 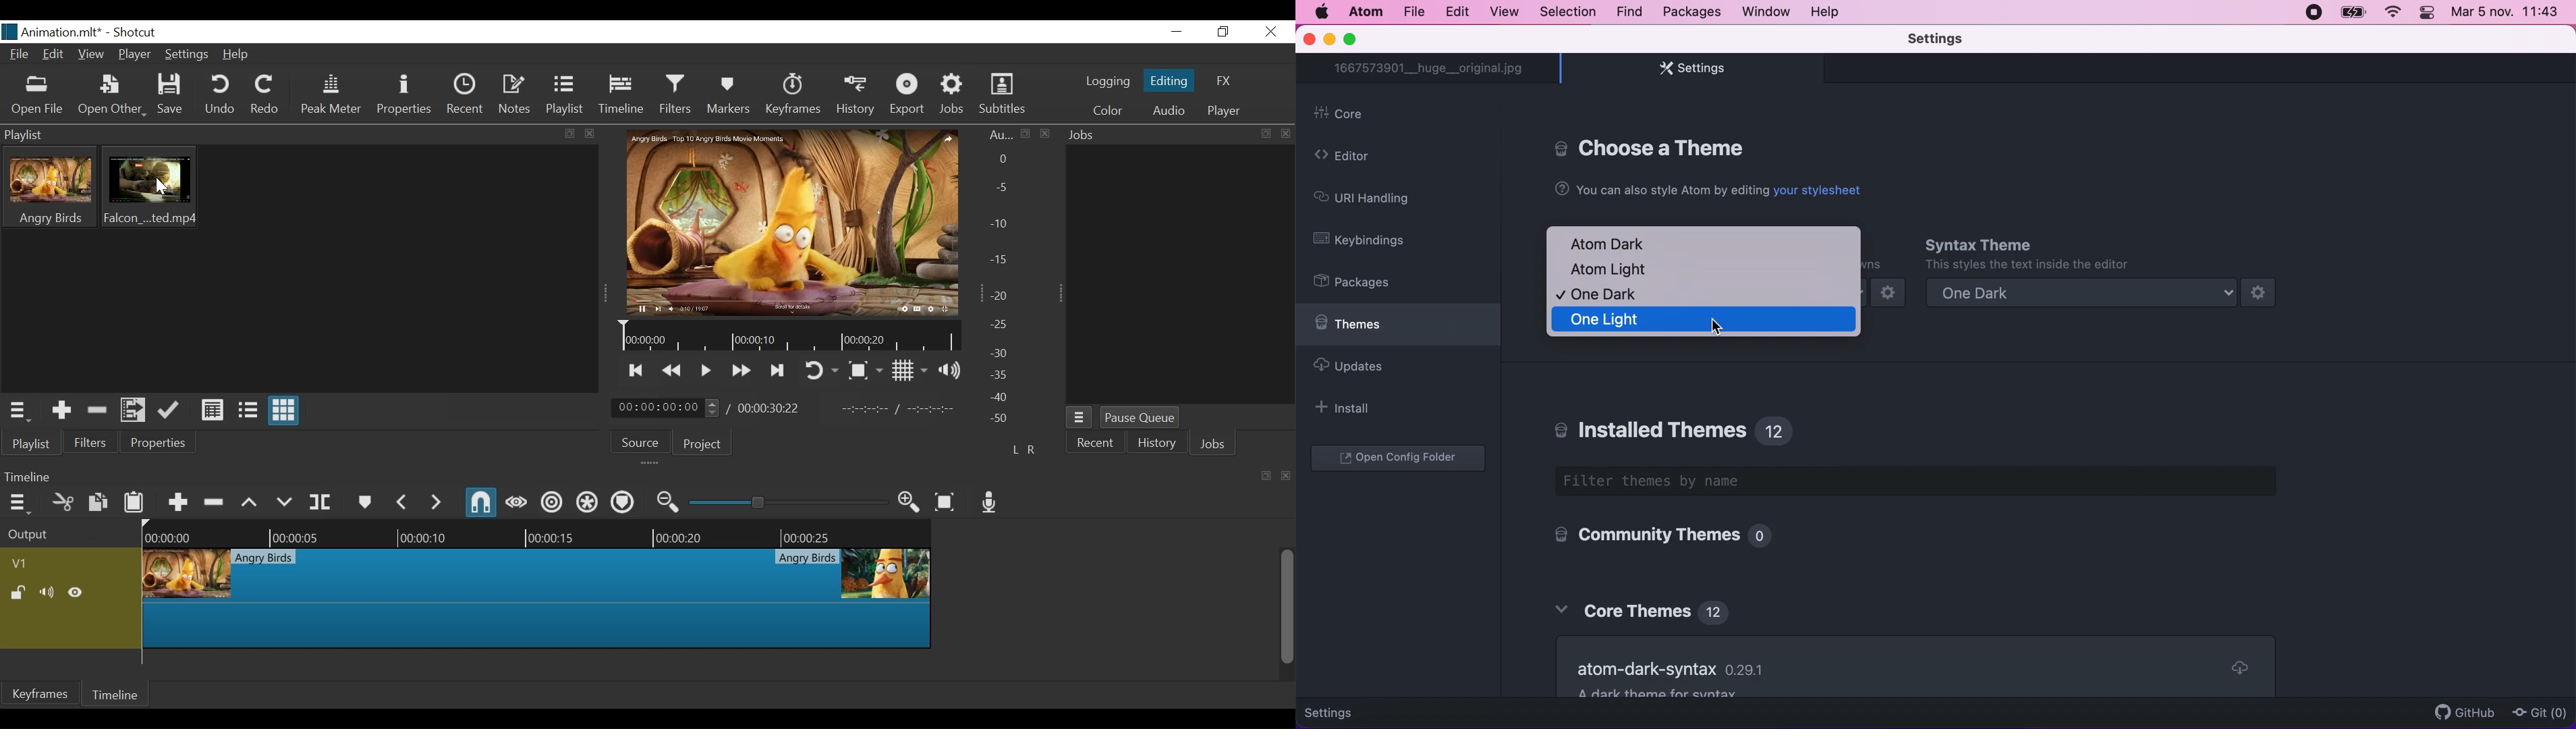 I want to click on Audio, so click(x=1167, y=111).